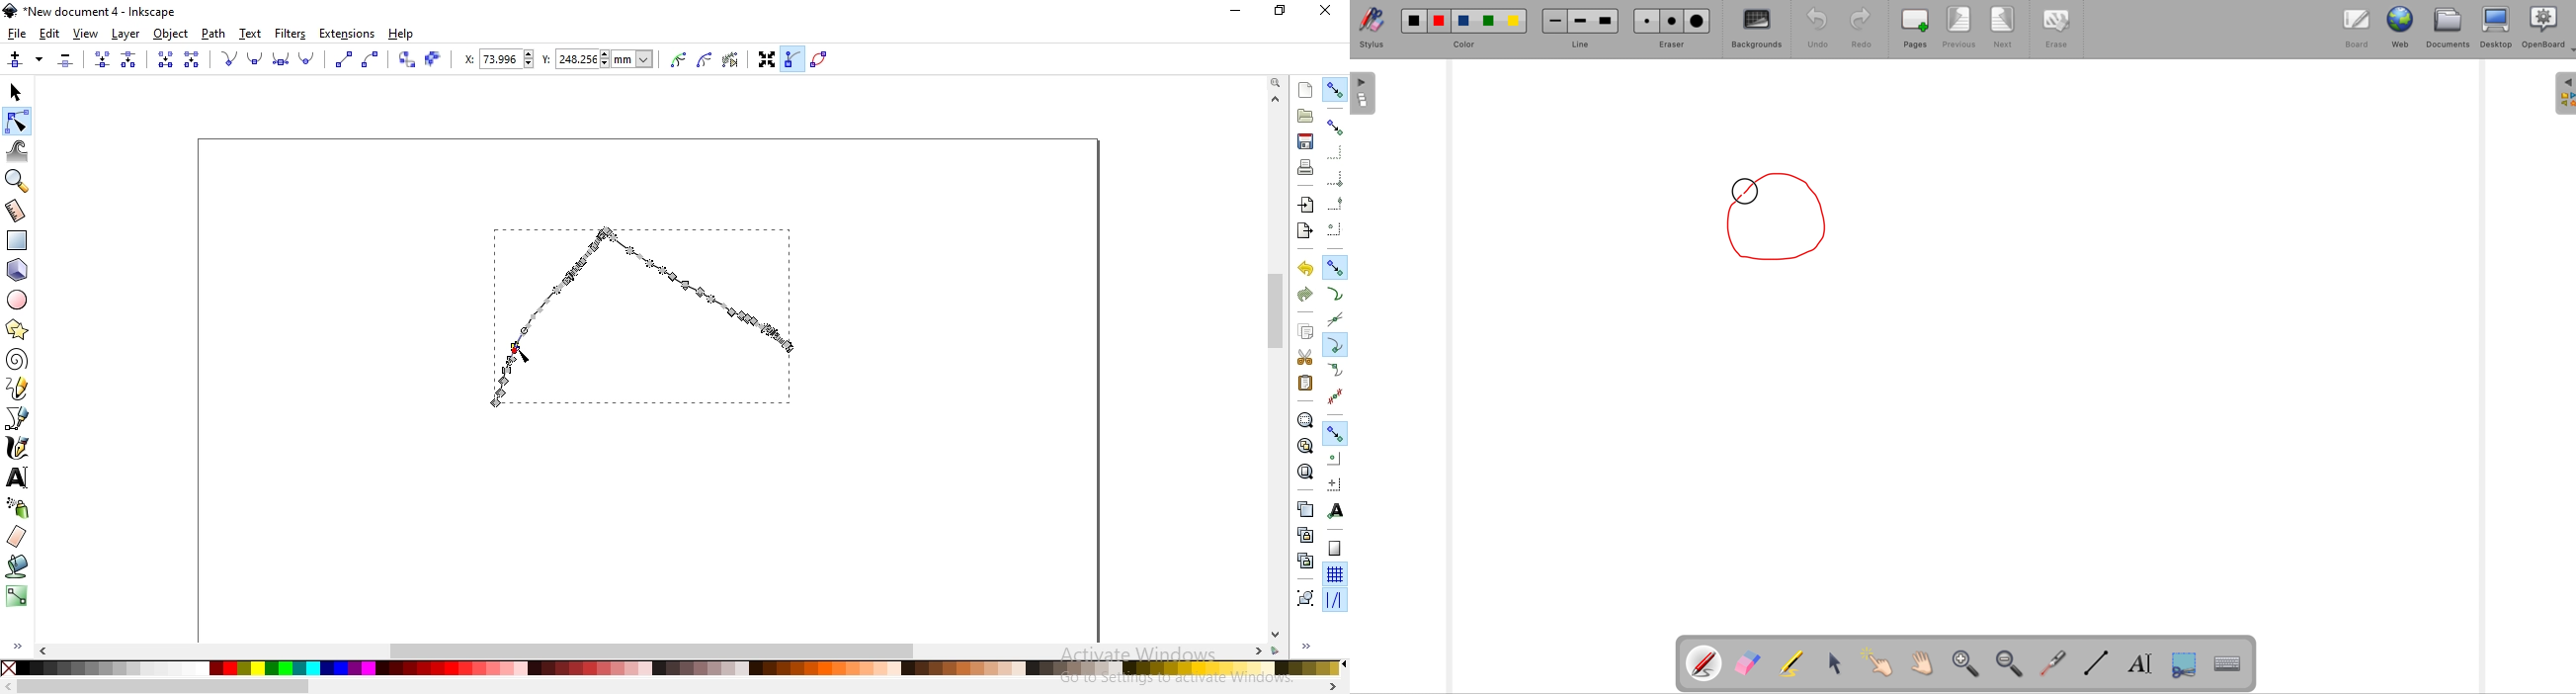 The width and height of the screenshot is (2576, 700). What do you see at coordinates (432, 59) in the screenshot?
I see `convert selected objects strokes to paths` at bounding box center [432, 59].